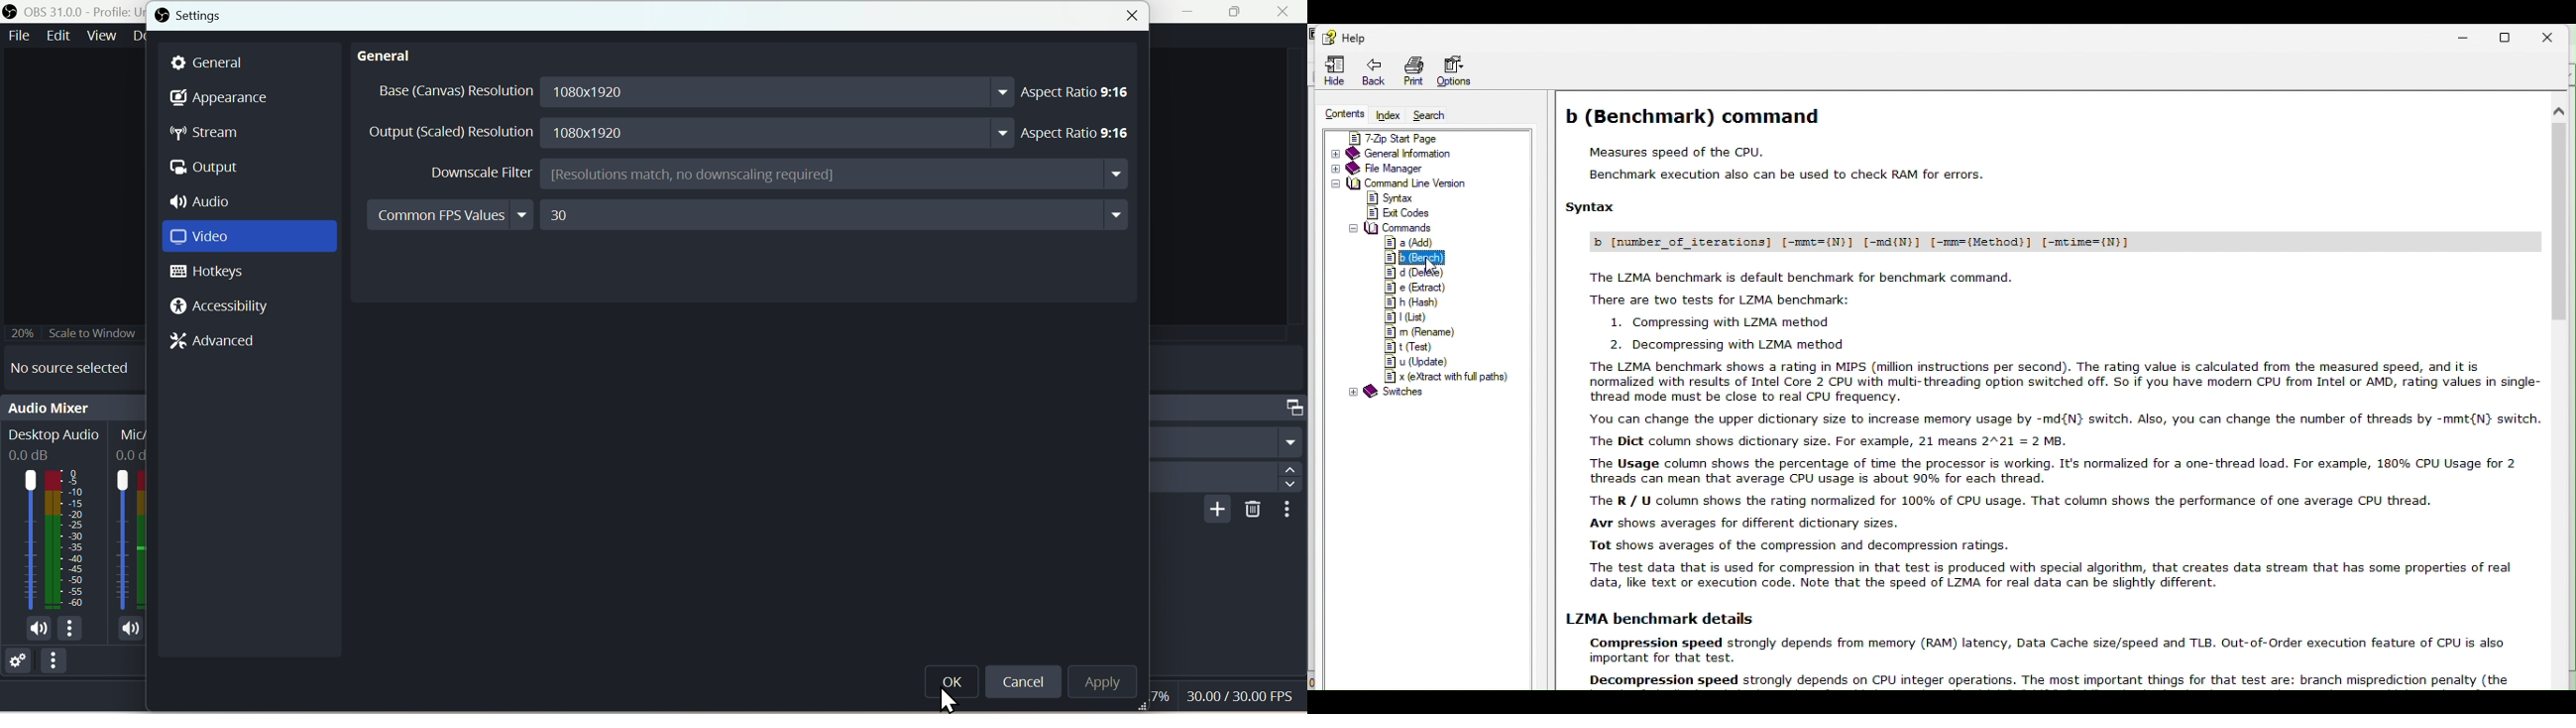  Describe the element at coordinates (1415, 138) in the screenshot. I see `7 zip start page` at that location.